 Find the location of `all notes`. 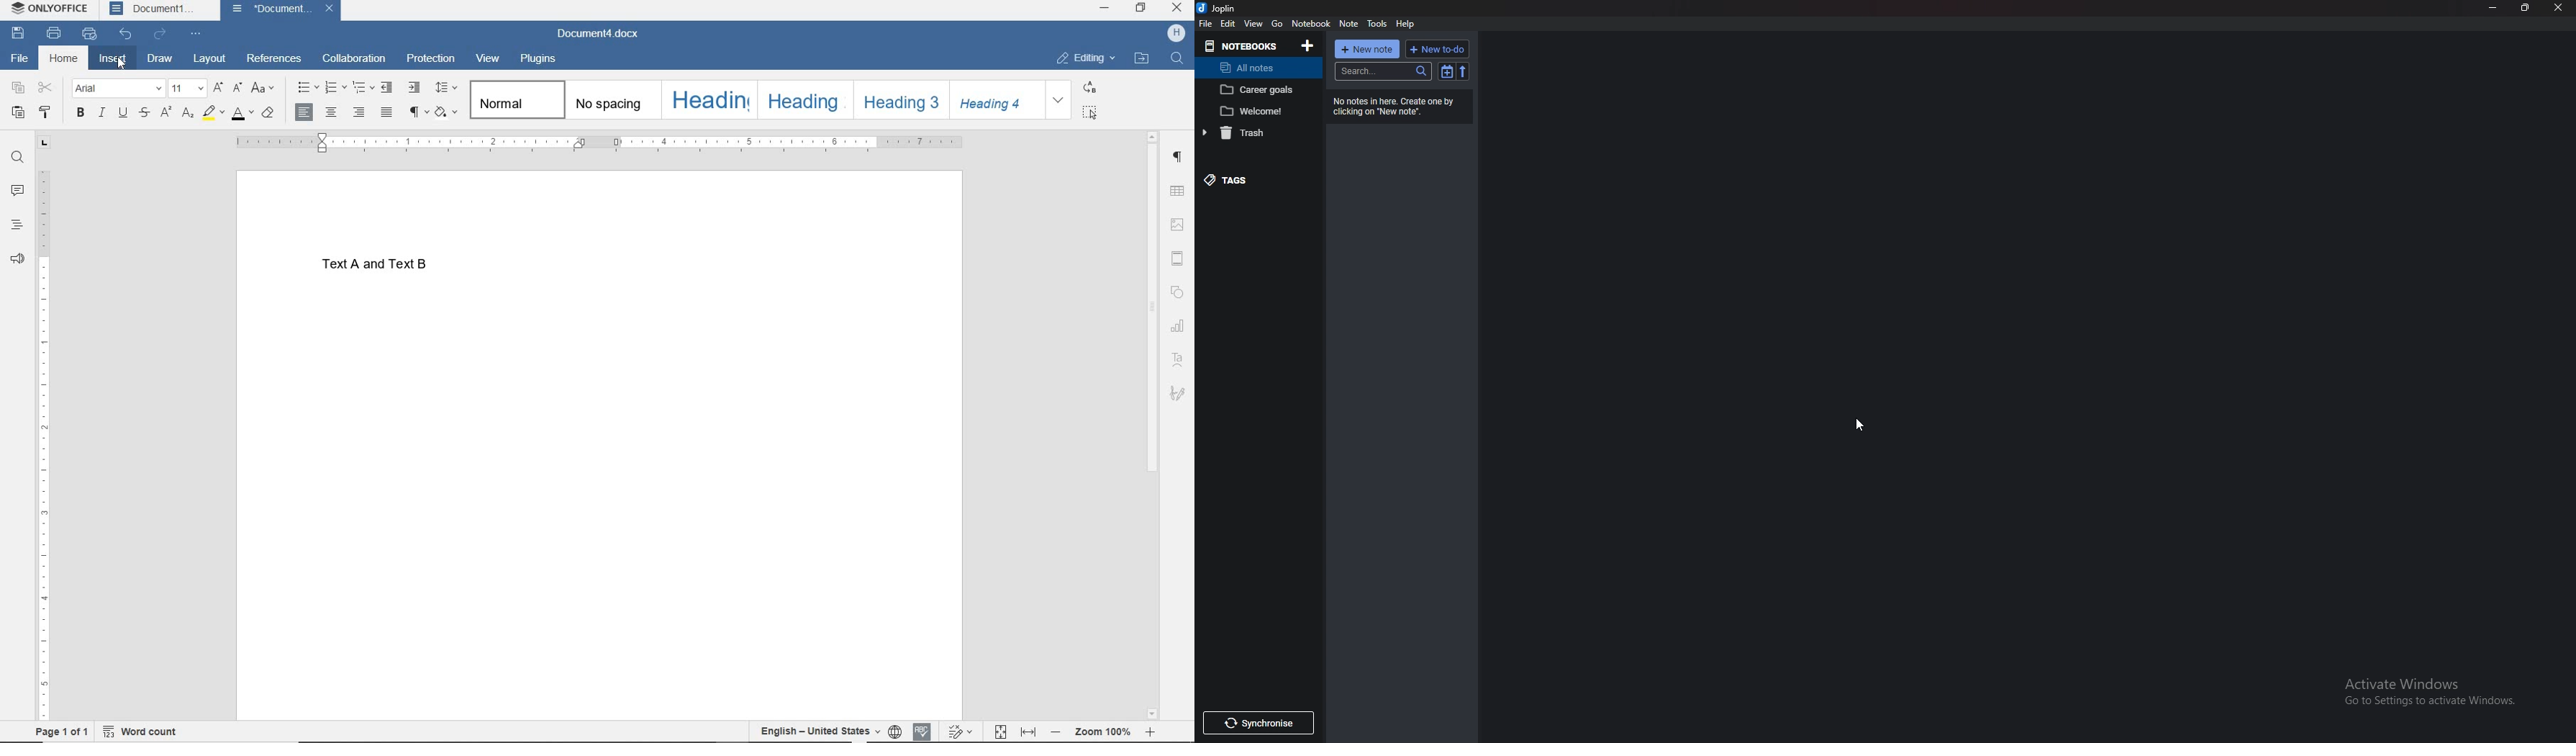

all notes is located at coordinates (1248, 68).